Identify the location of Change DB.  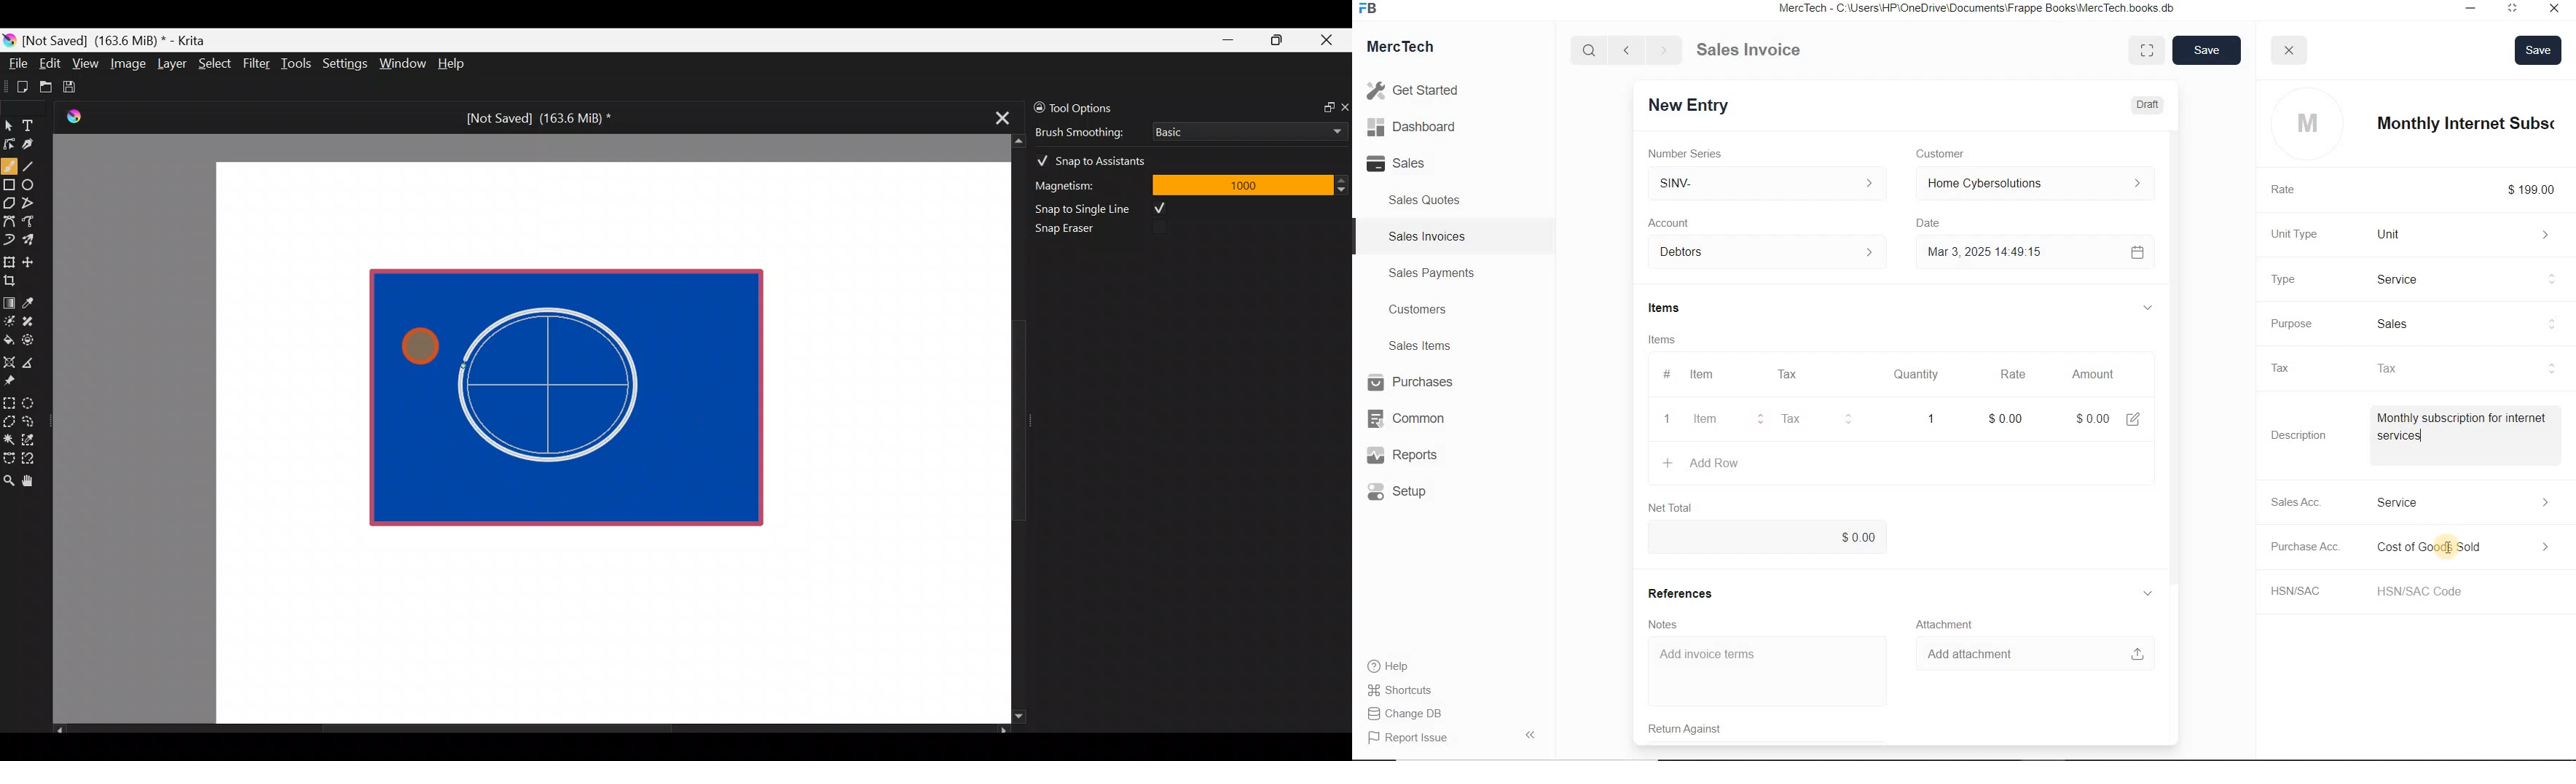
(1407, 714).